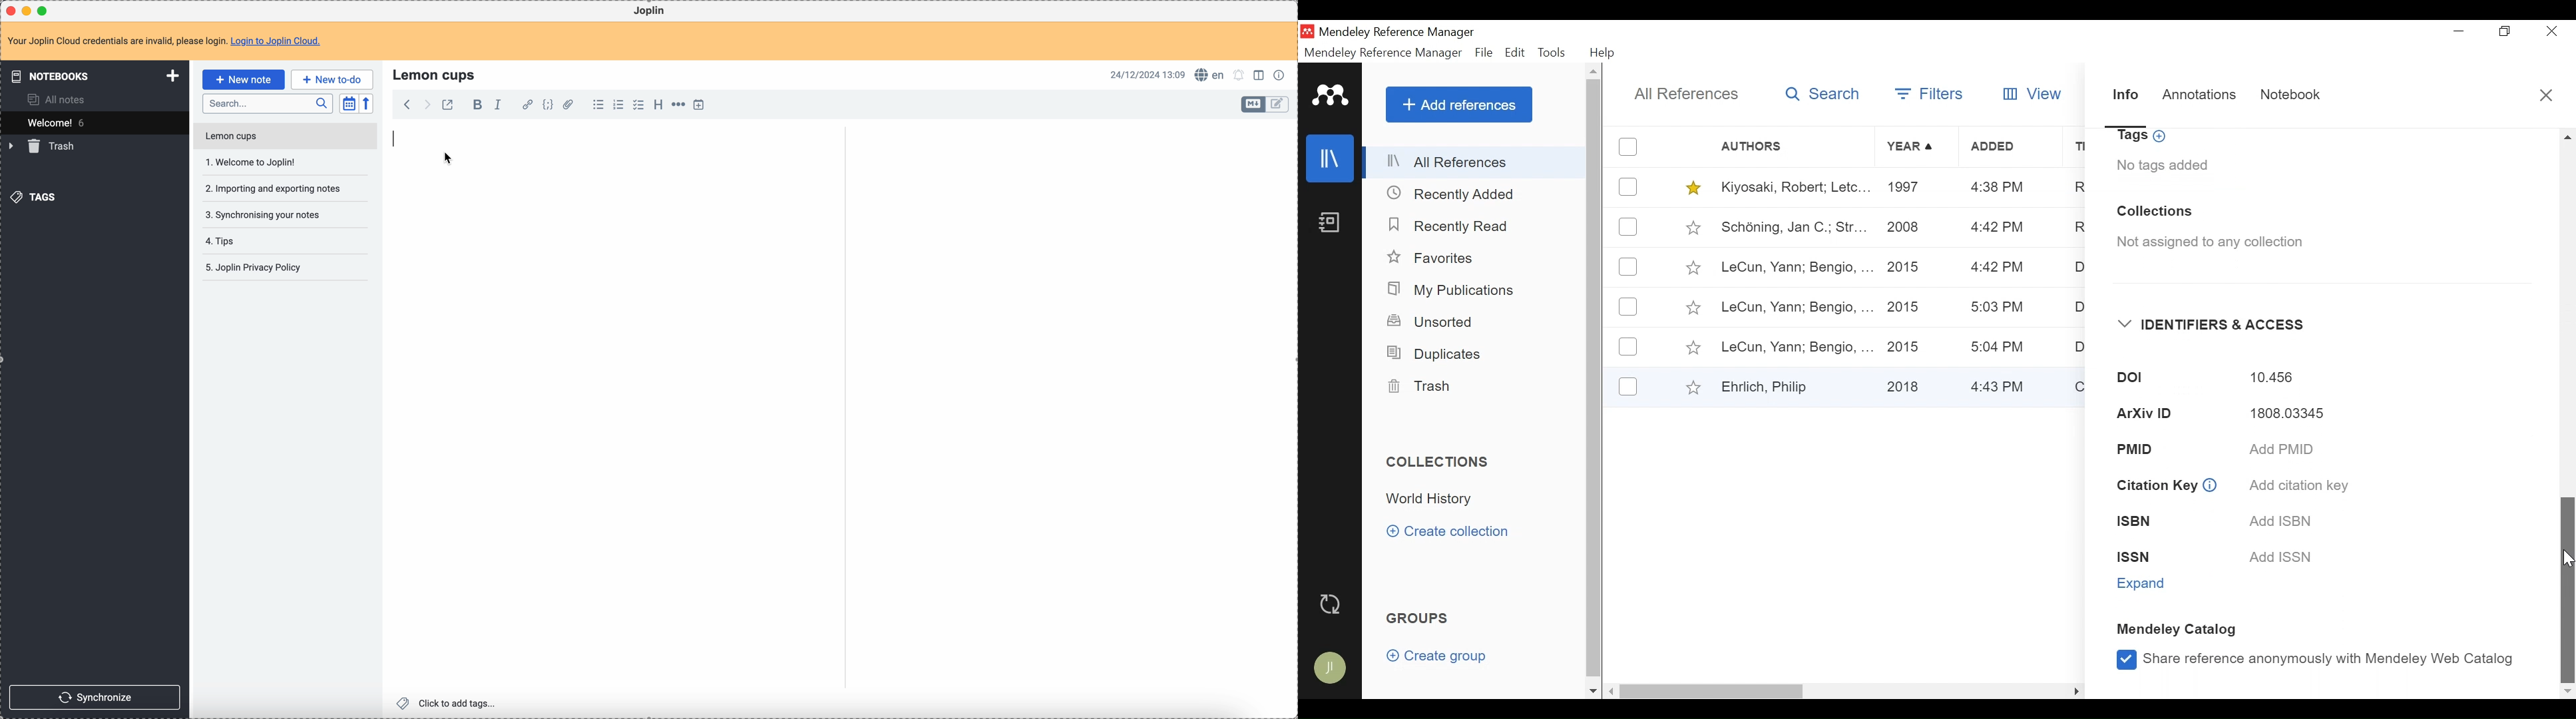 This screenshot has width=2576, height=728. What do you see at coordinates (2201, 97) in the screenshot?
I see `Annotation` at bounding box center [2201, 97].